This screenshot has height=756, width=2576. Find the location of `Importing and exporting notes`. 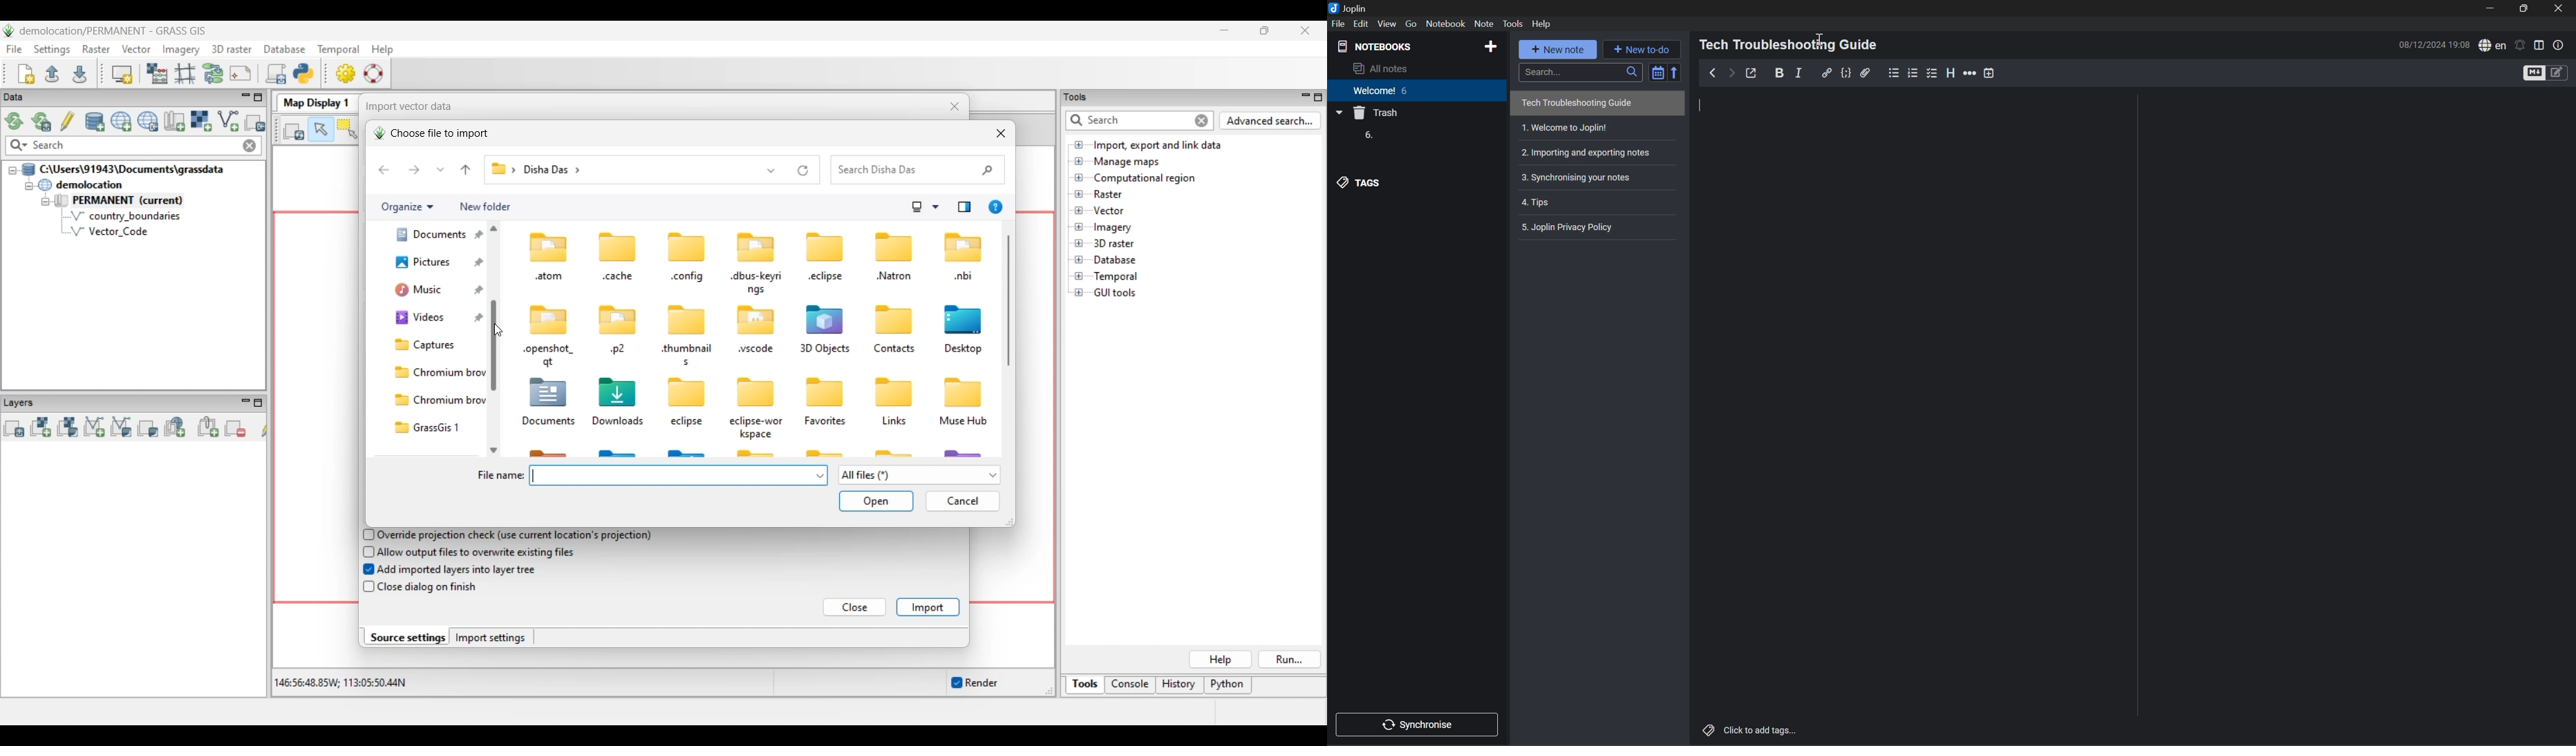

Importing and exporting notes is located at coordinates (1590, 152).